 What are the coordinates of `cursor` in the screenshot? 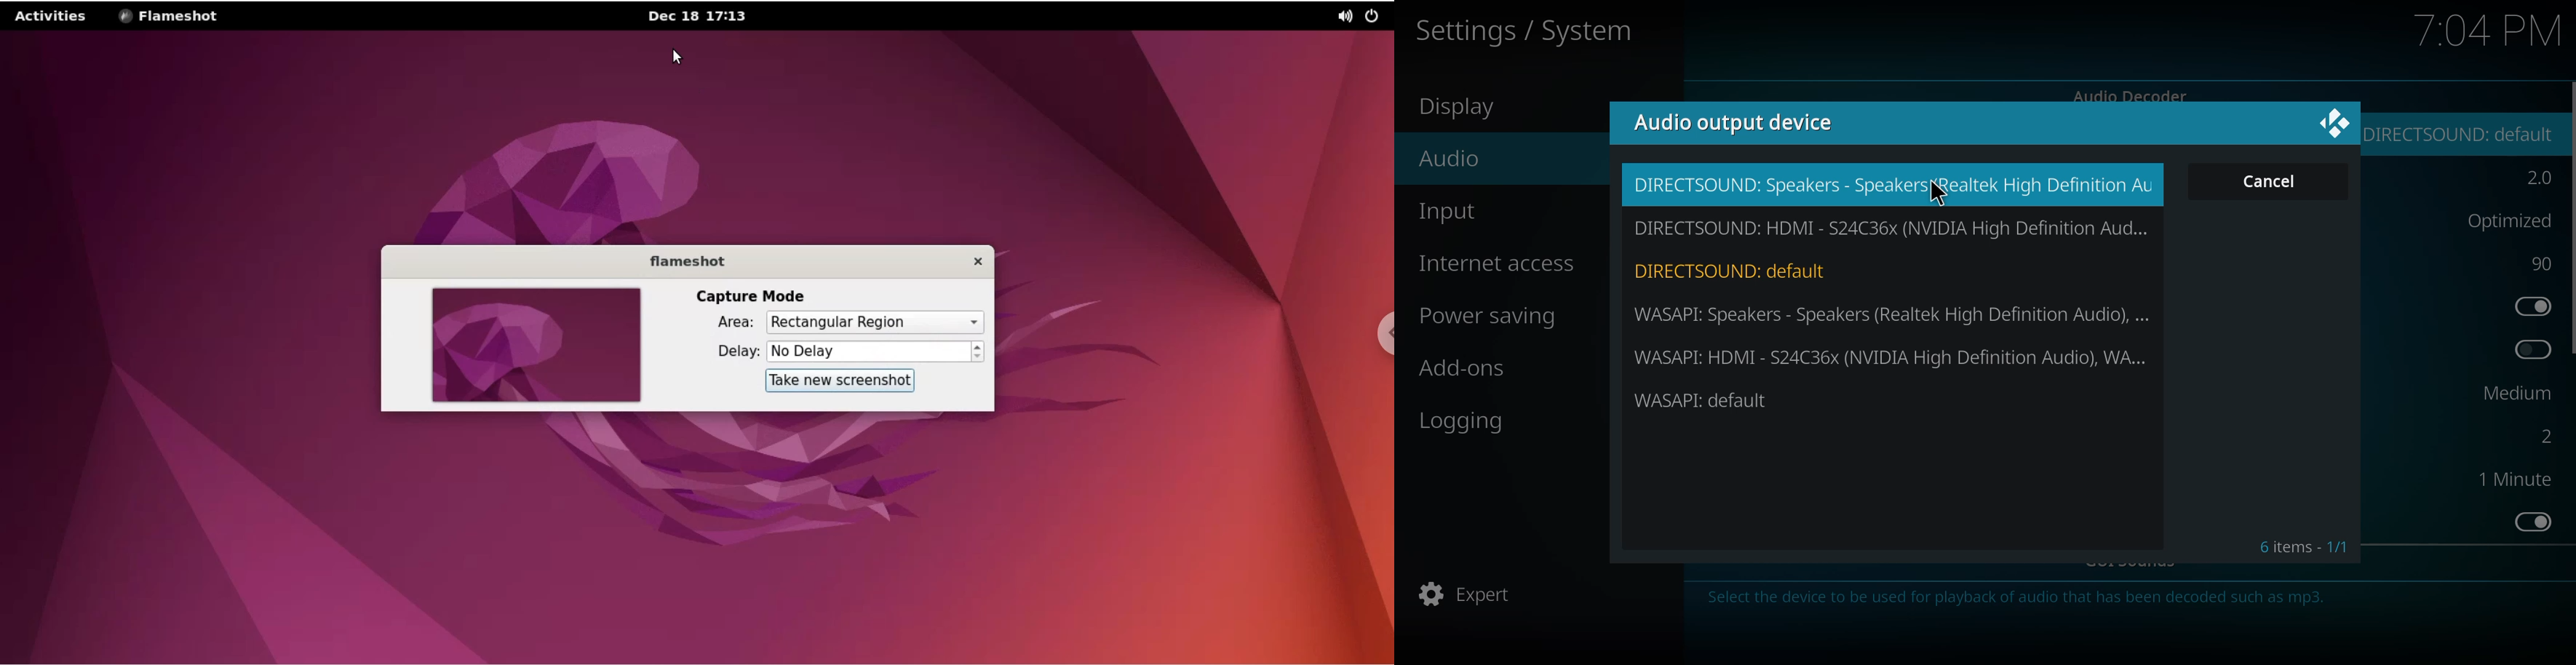 It's located at (1939, 194).